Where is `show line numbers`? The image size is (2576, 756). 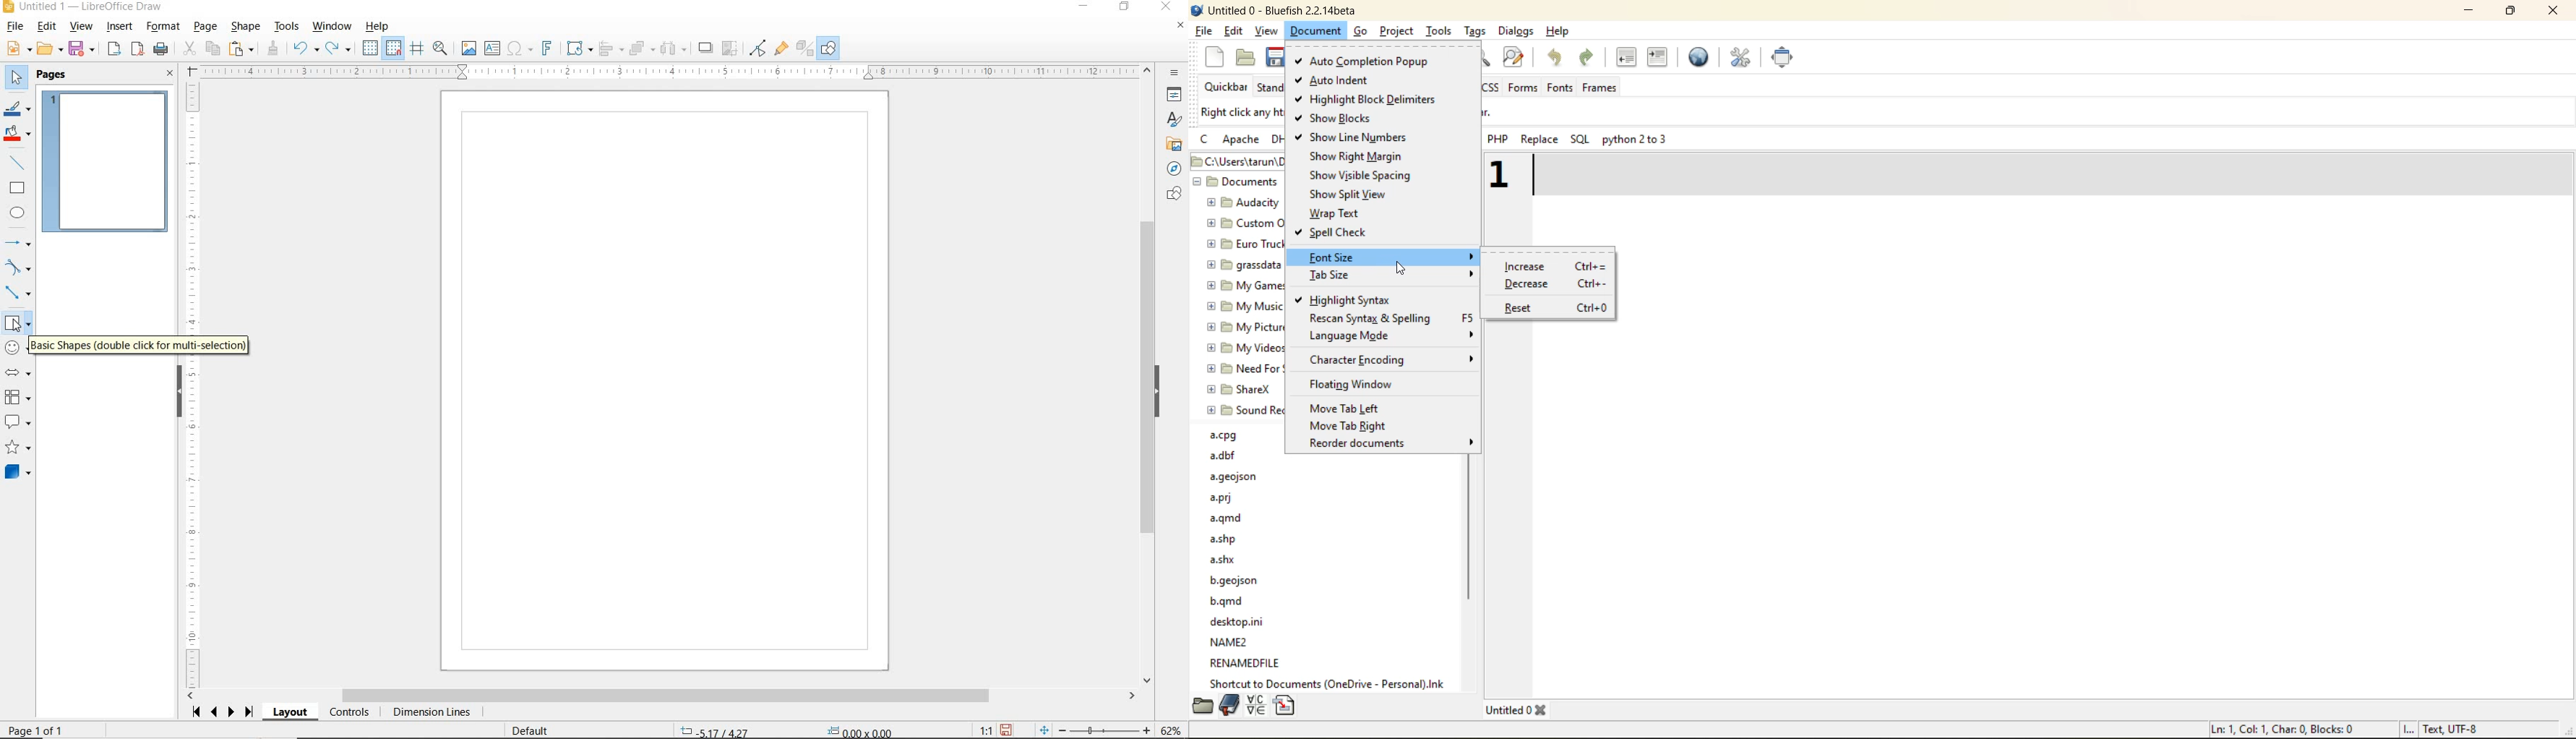 show line numbers is located at coordinates (1362, 137).